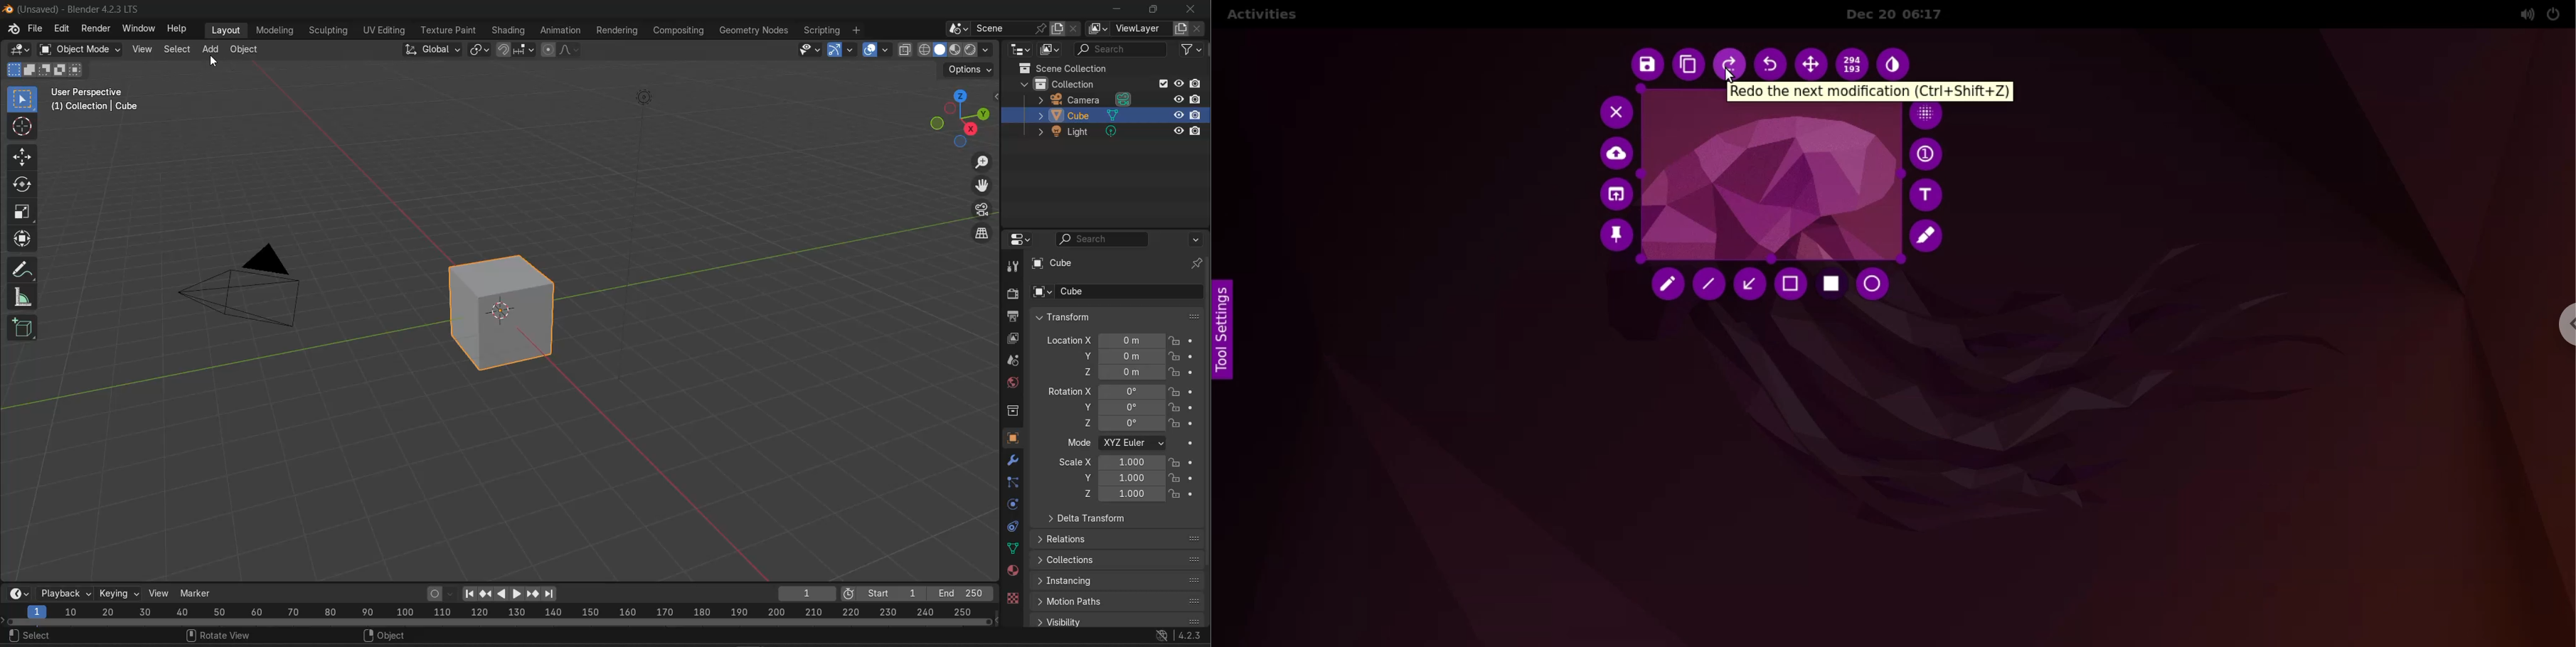 The image size is (2576, 672). What do you see at coordinates (80, 49) in the screenshot?
I see `set the object interaction mode` at bounding box center [80, 49].